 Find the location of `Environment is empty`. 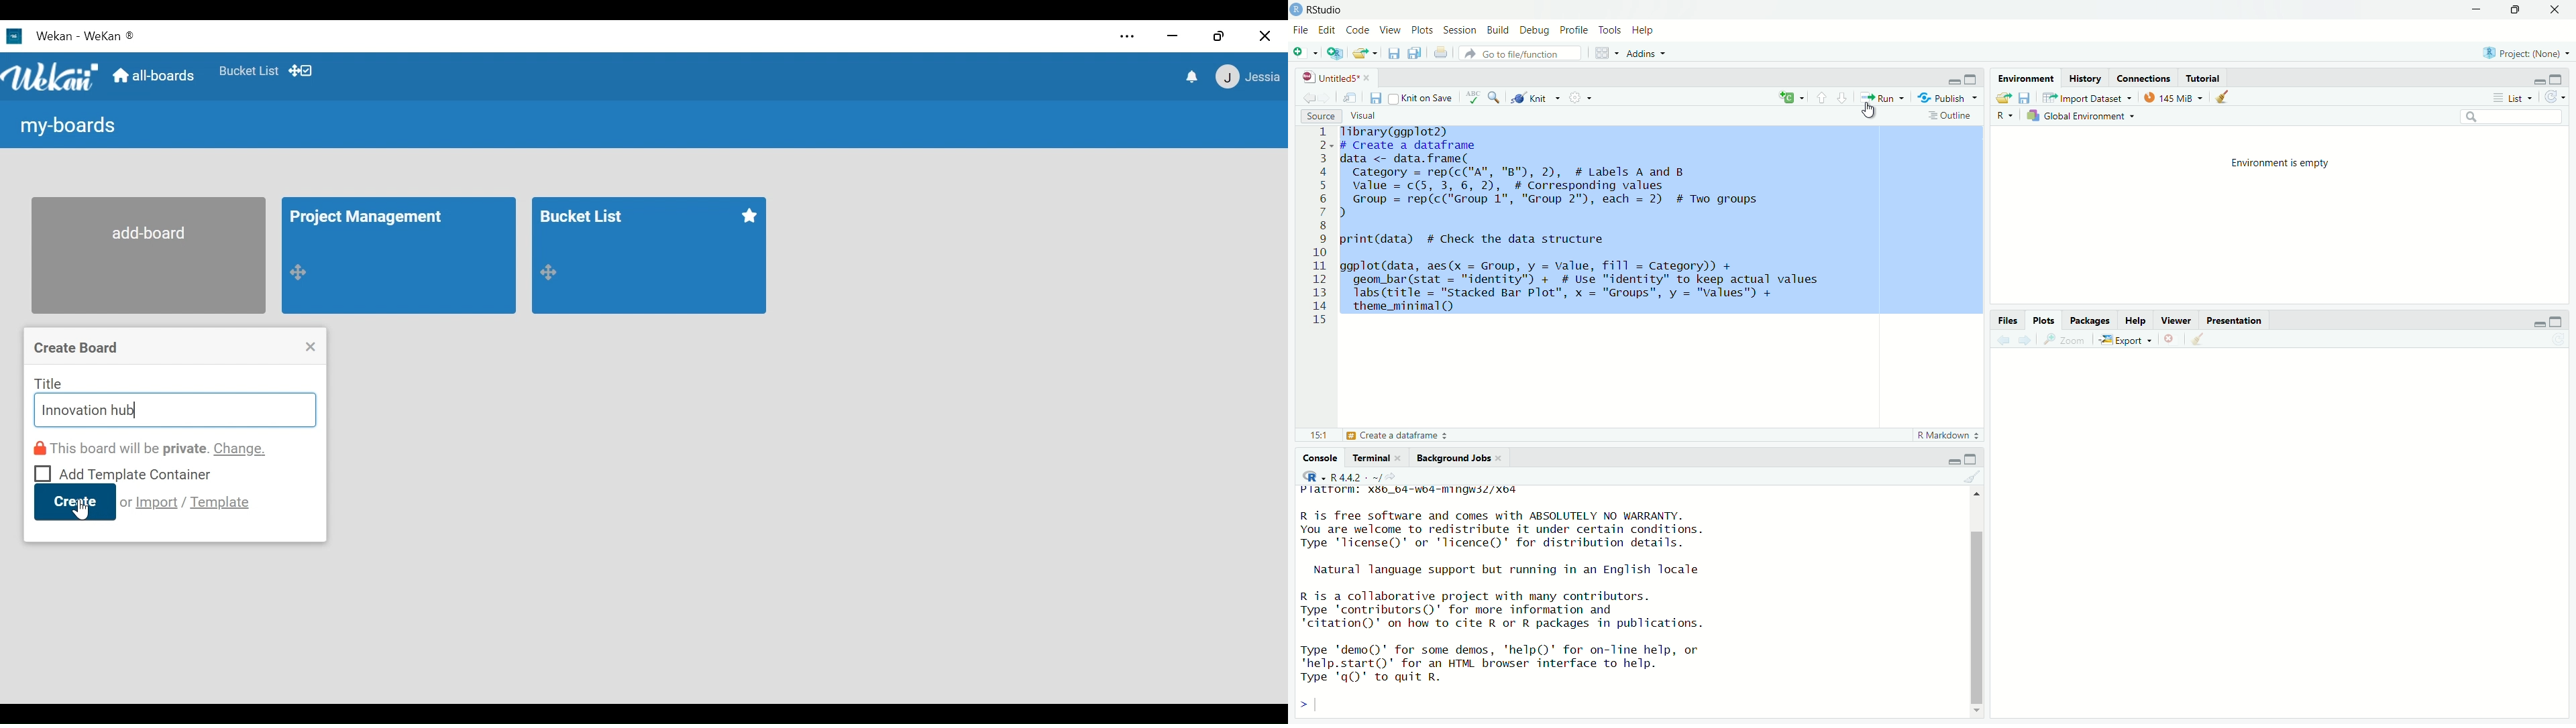

Environment is empty is located at coordinates (2284, 162).